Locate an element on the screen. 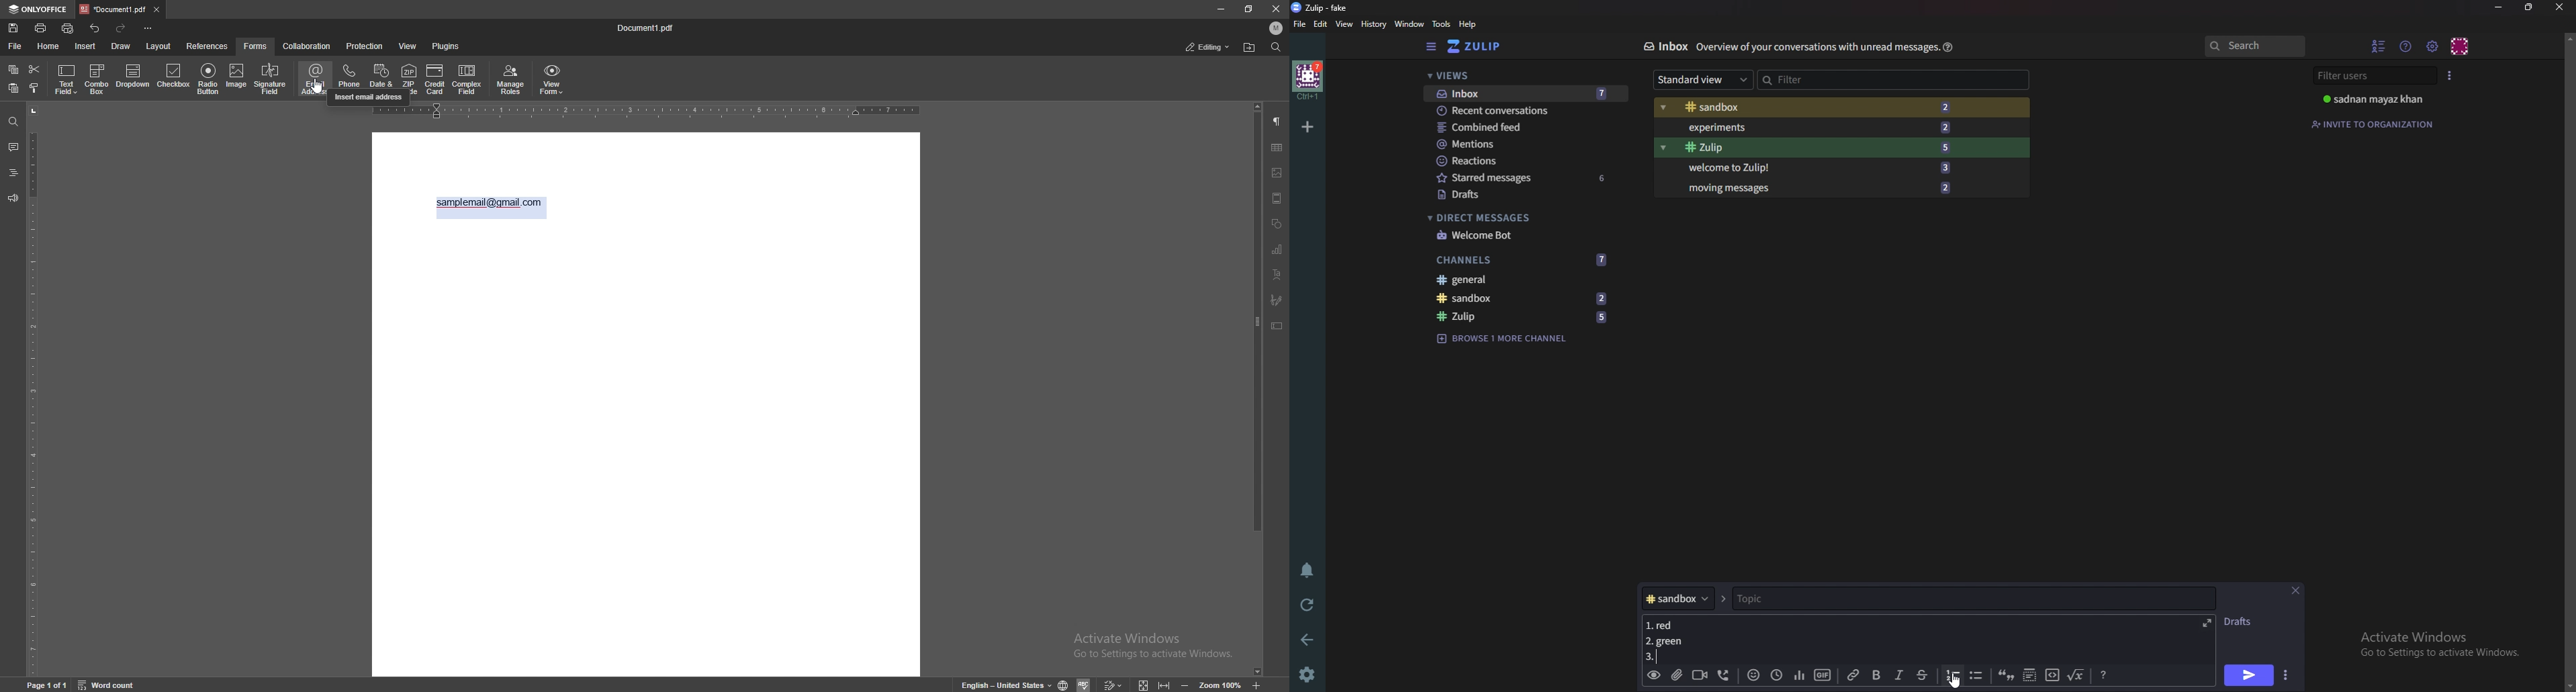 The image size is (2576, 700). Filter users is located at coordinates (2373, 76).